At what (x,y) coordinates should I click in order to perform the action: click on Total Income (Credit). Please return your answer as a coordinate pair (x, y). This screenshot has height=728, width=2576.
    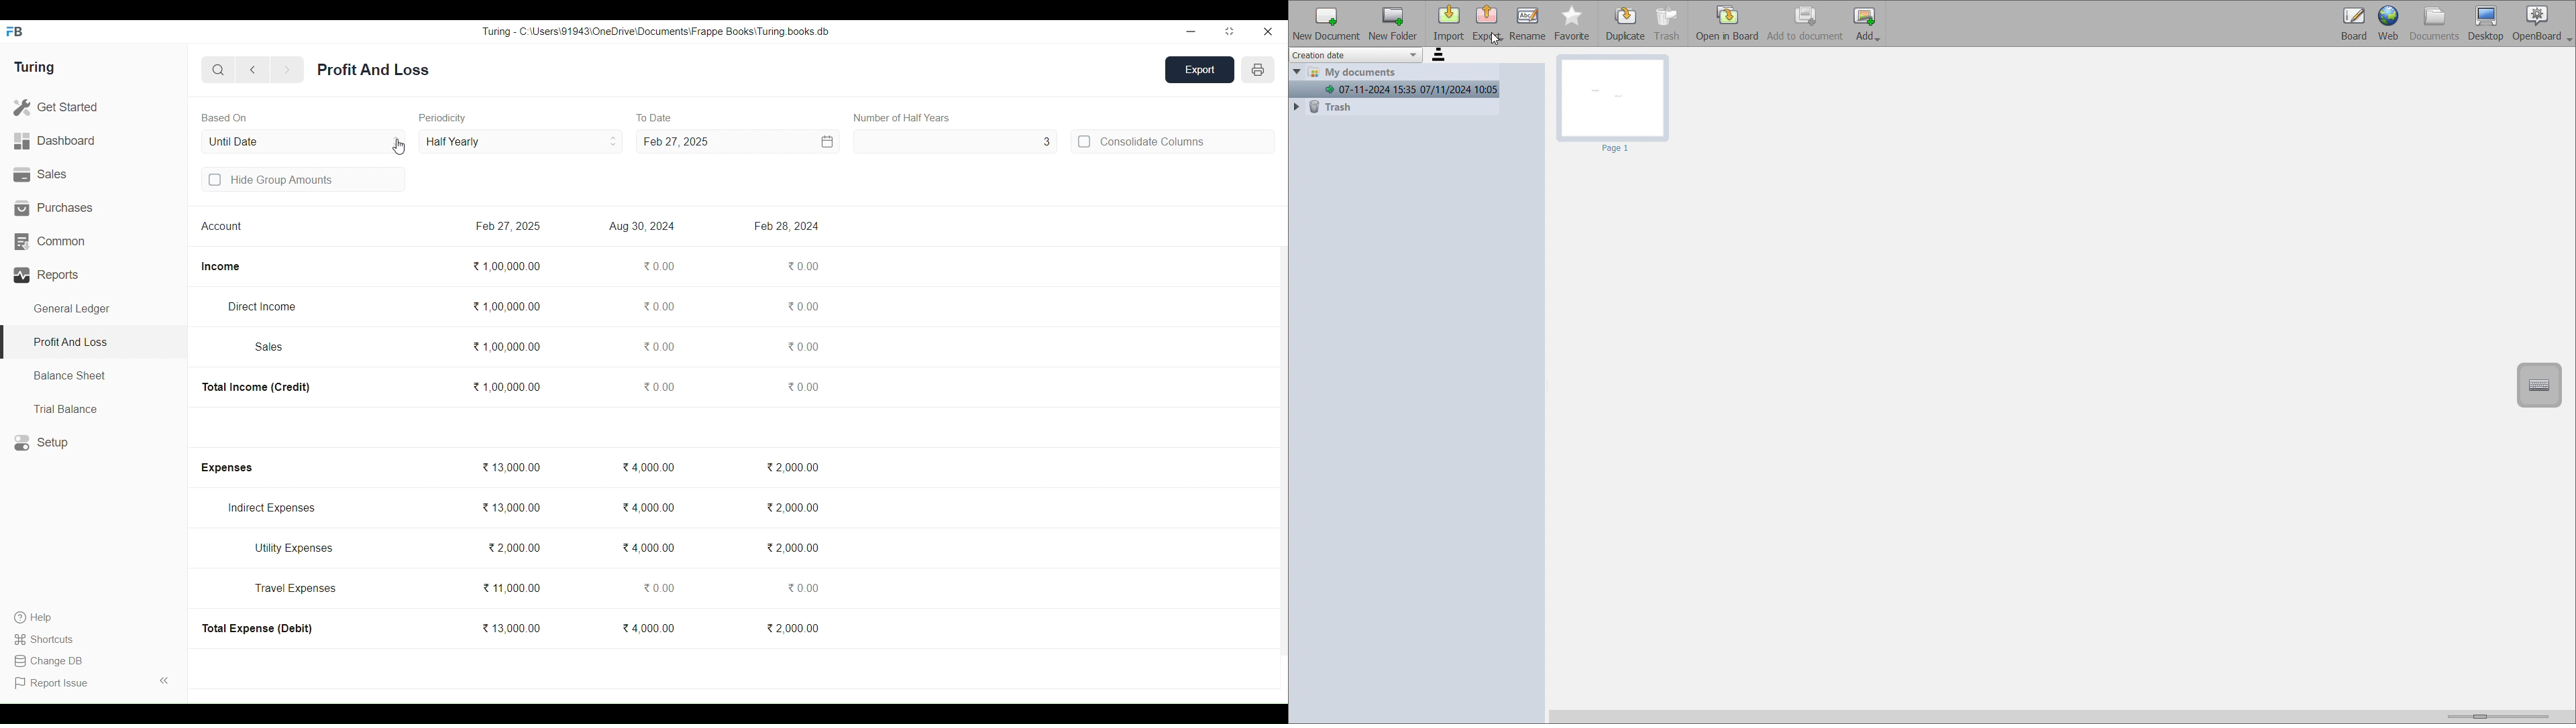
    Looking at the image, I should click on (257, 387).